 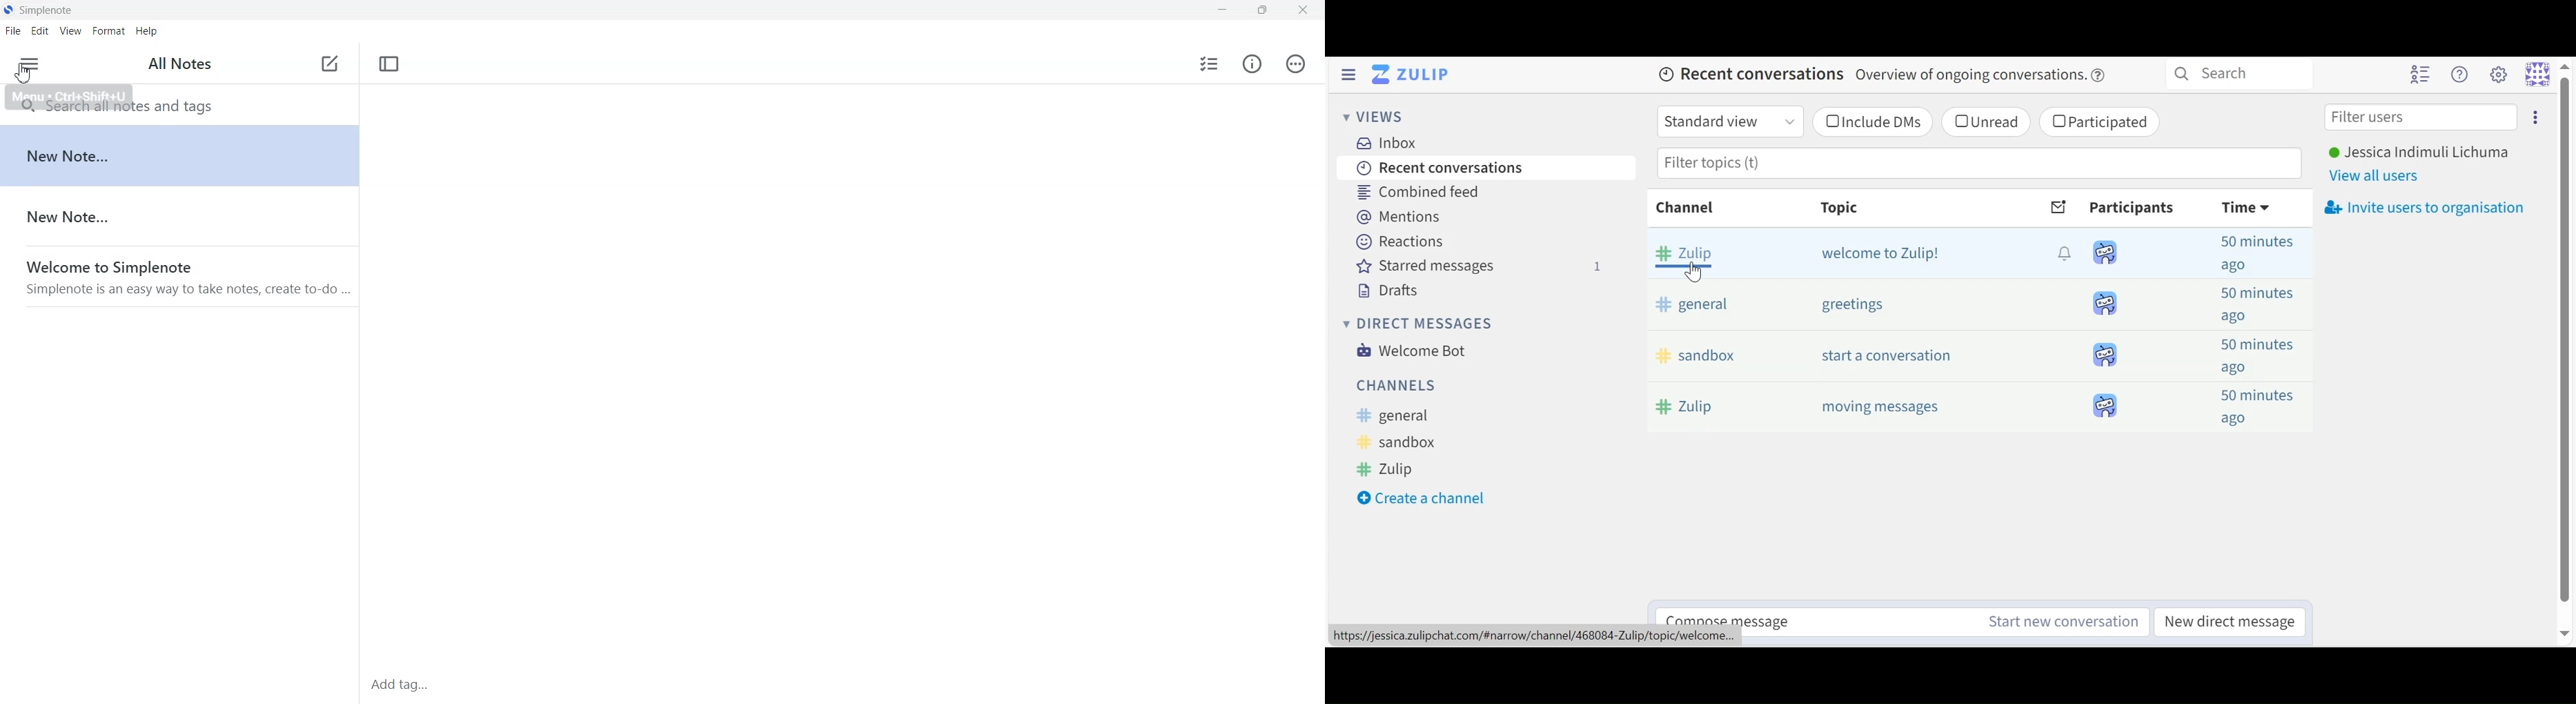 What do you see at coordinates (14, 30) in the screenshot?
I see `File` at bounding box center [14, 30].